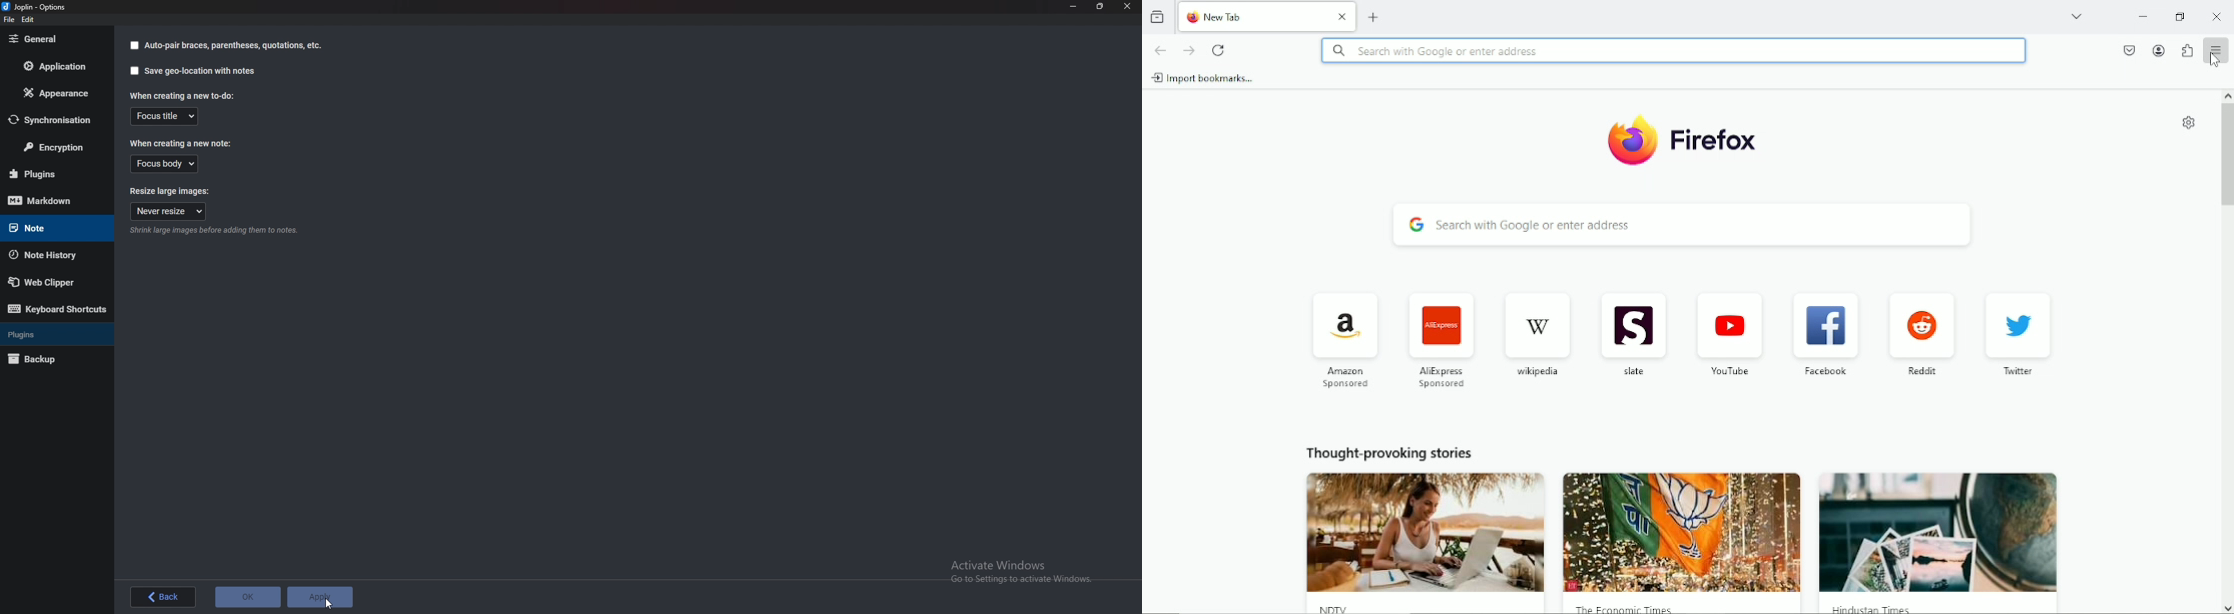 The height and width of the screenshot is (616, 2240). Describe the element at coordinates (2214, 50) in the screenshot. I see `open application menu` at that location.